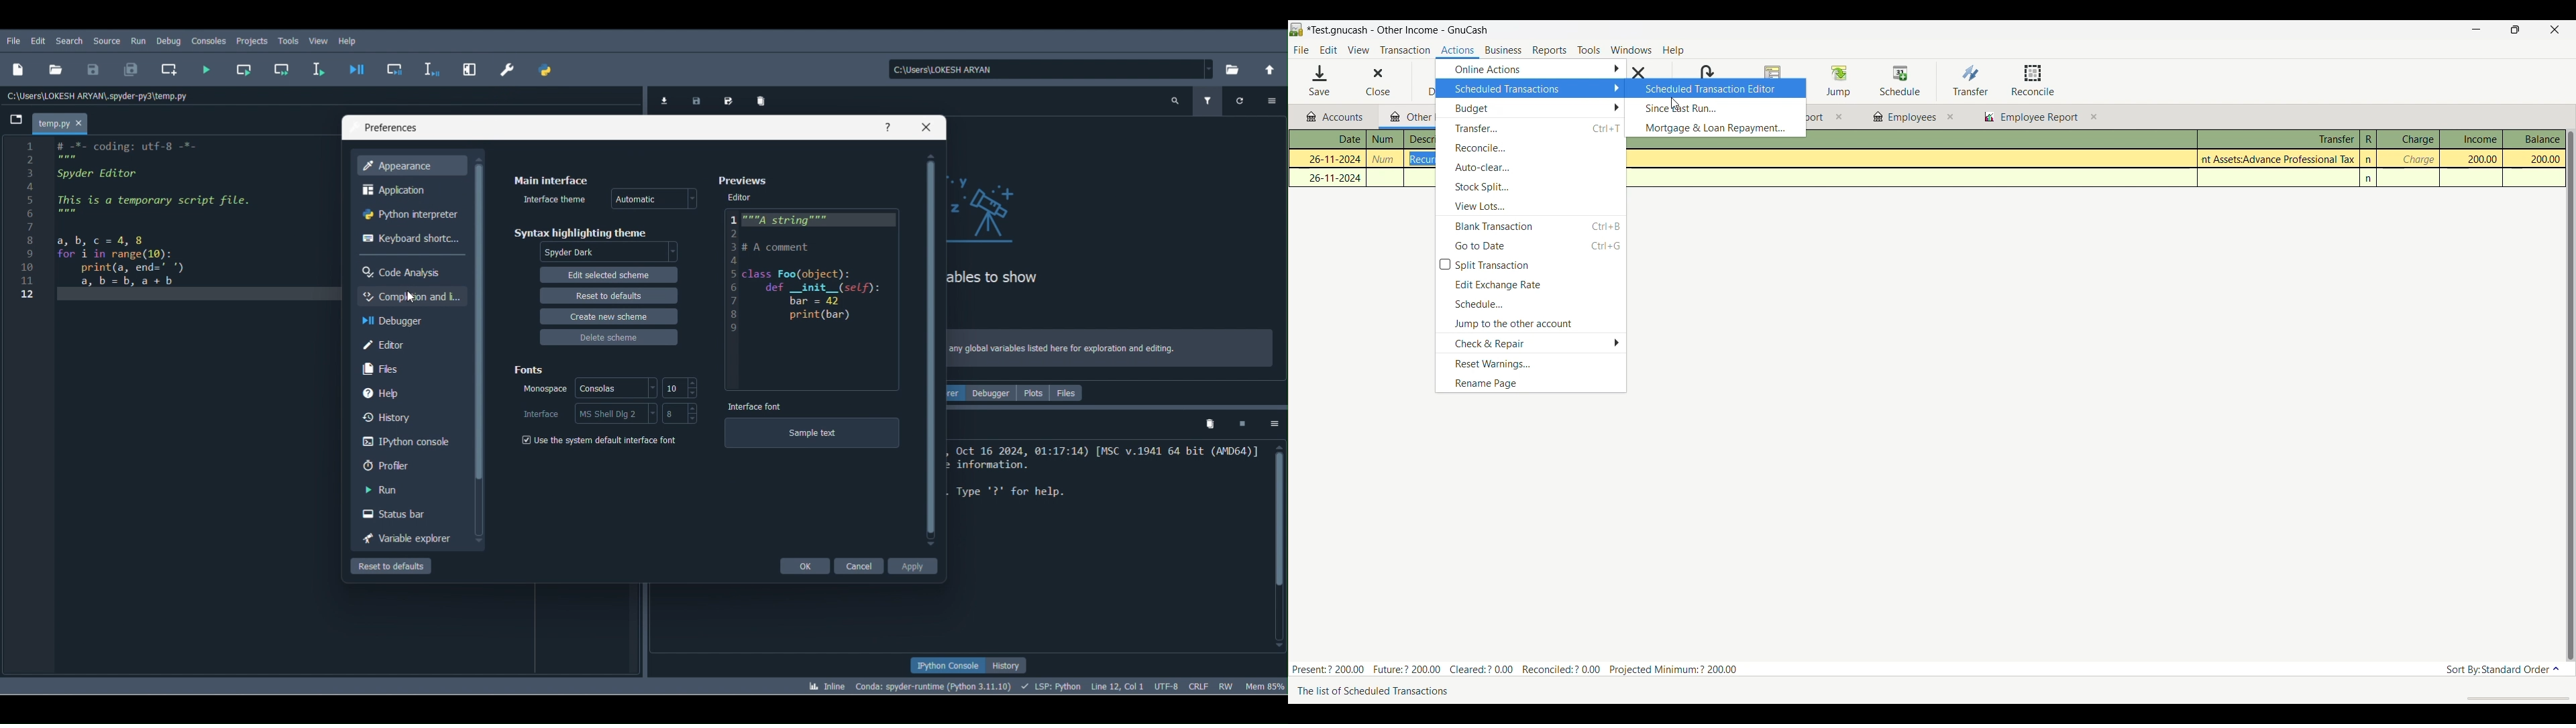  I want to click on Delete scheme, so click(611, 341).